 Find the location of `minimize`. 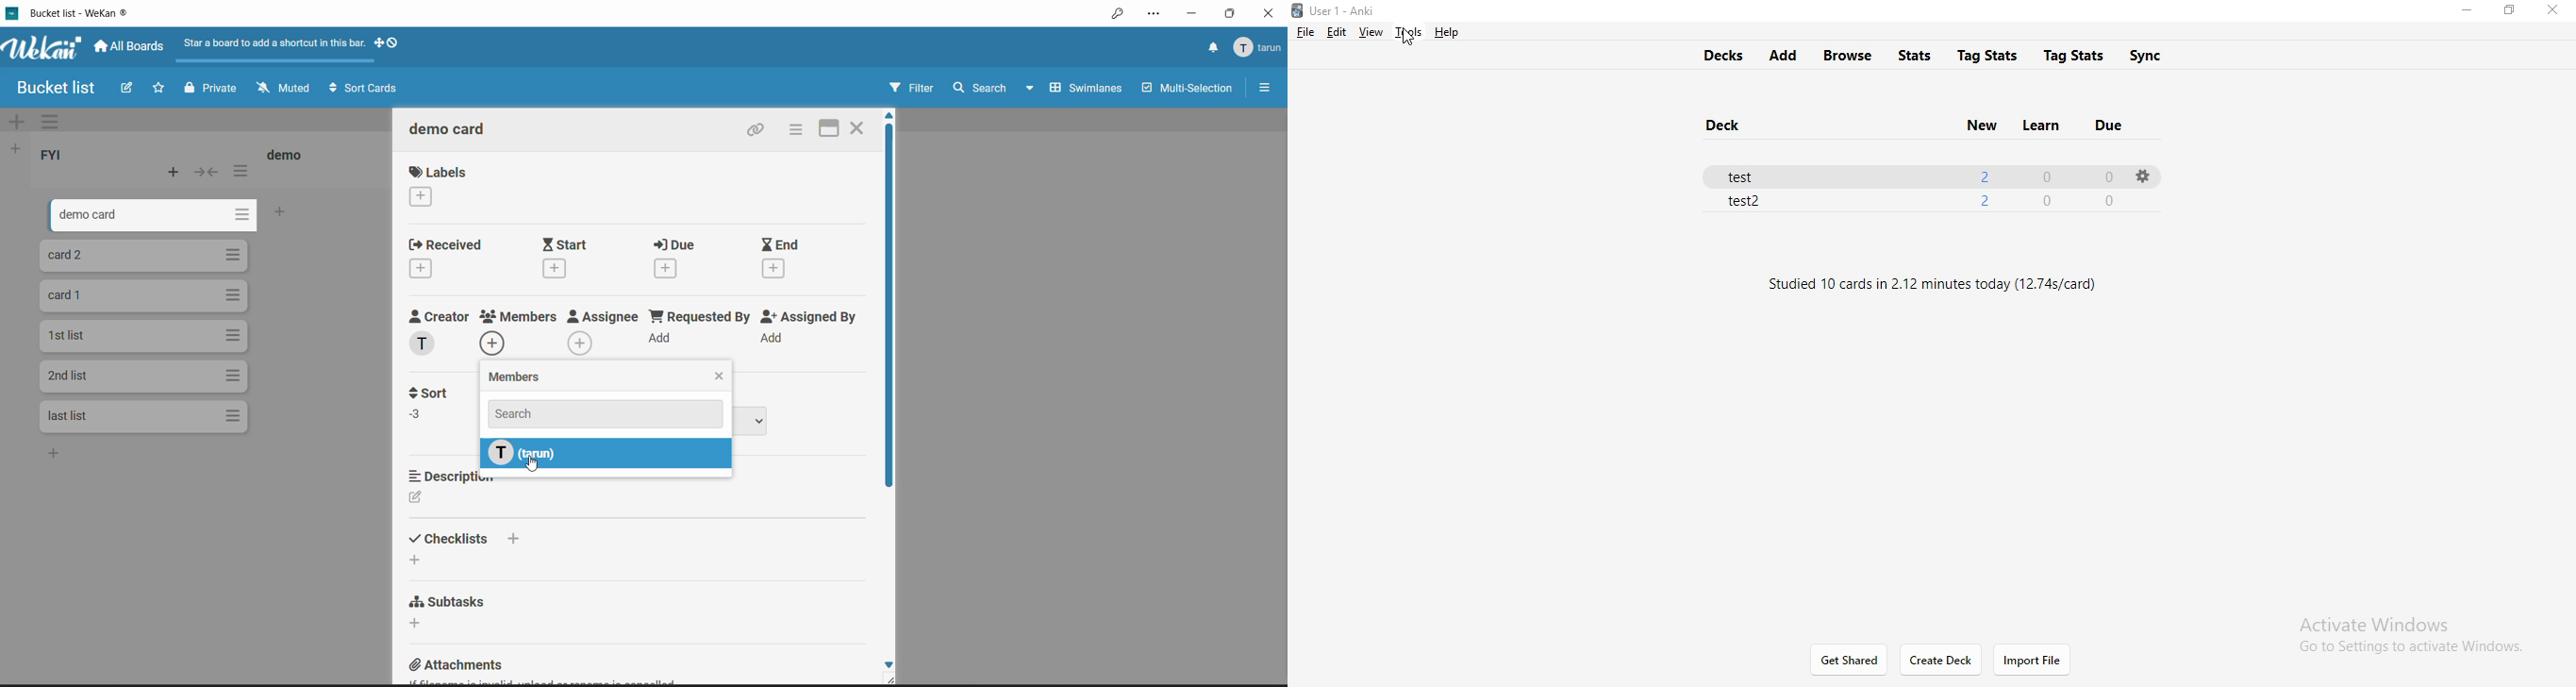

minimize is located at coordinates (1188, 13).